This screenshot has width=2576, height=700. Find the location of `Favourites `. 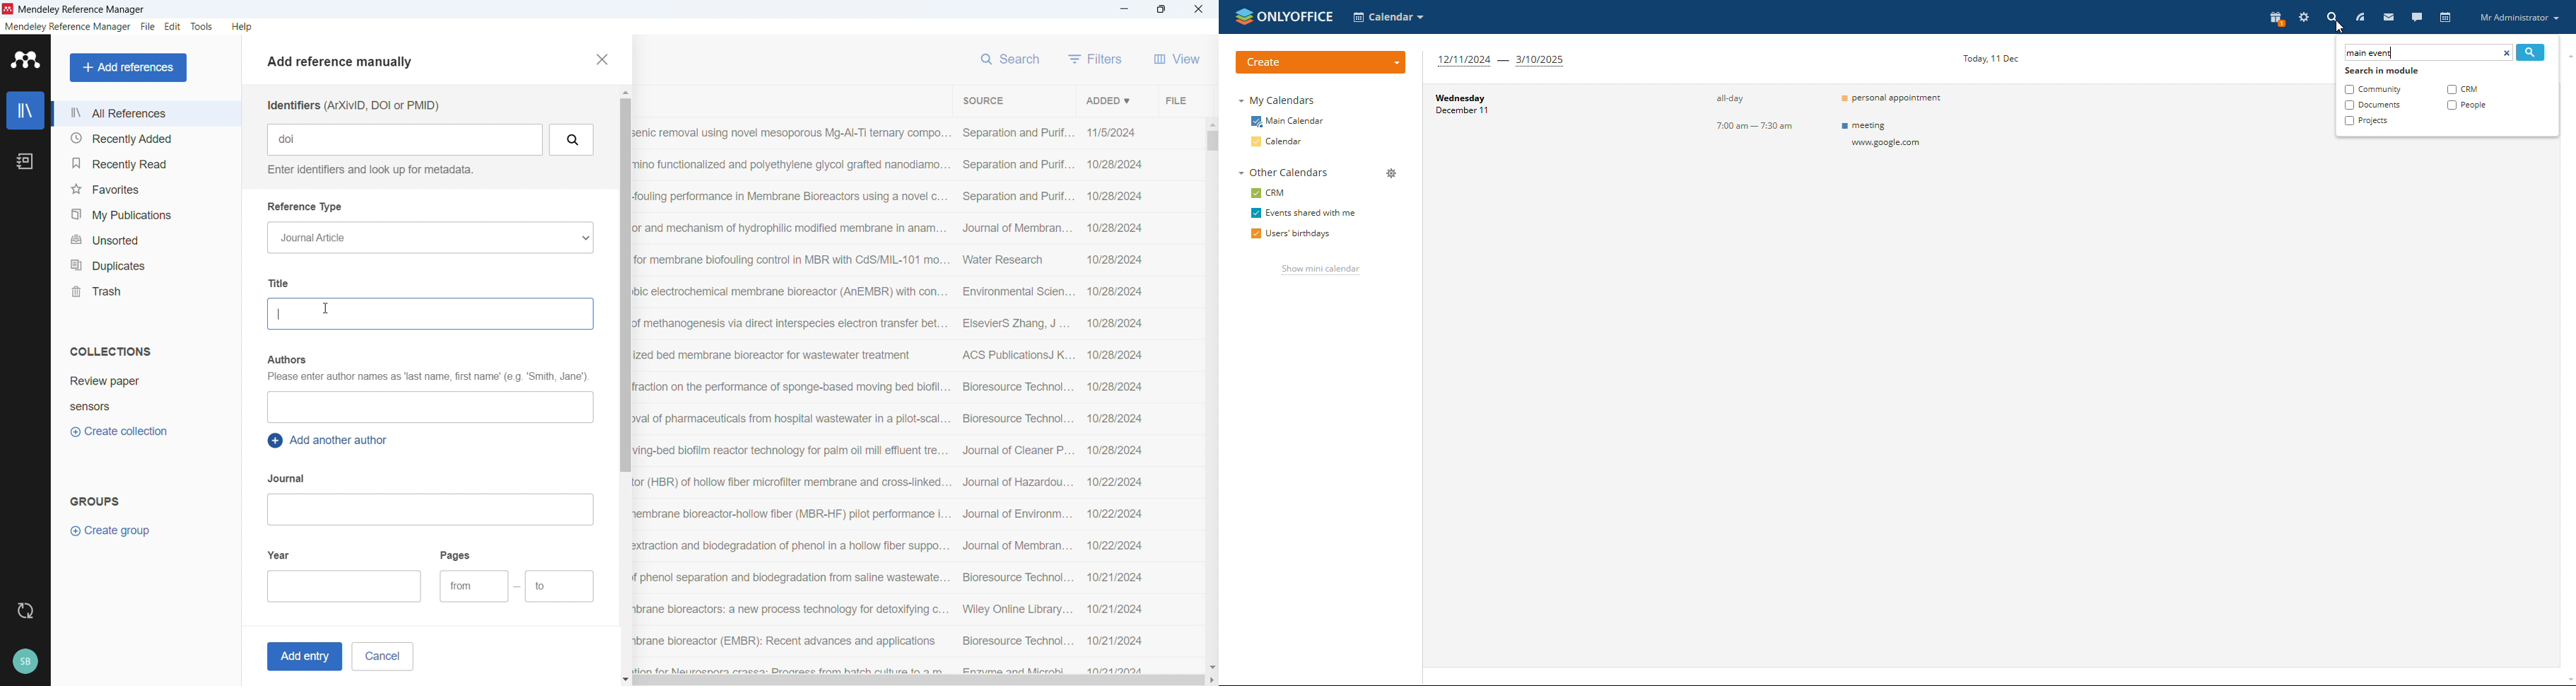

Favourites  is located at coordinates (145, 189).